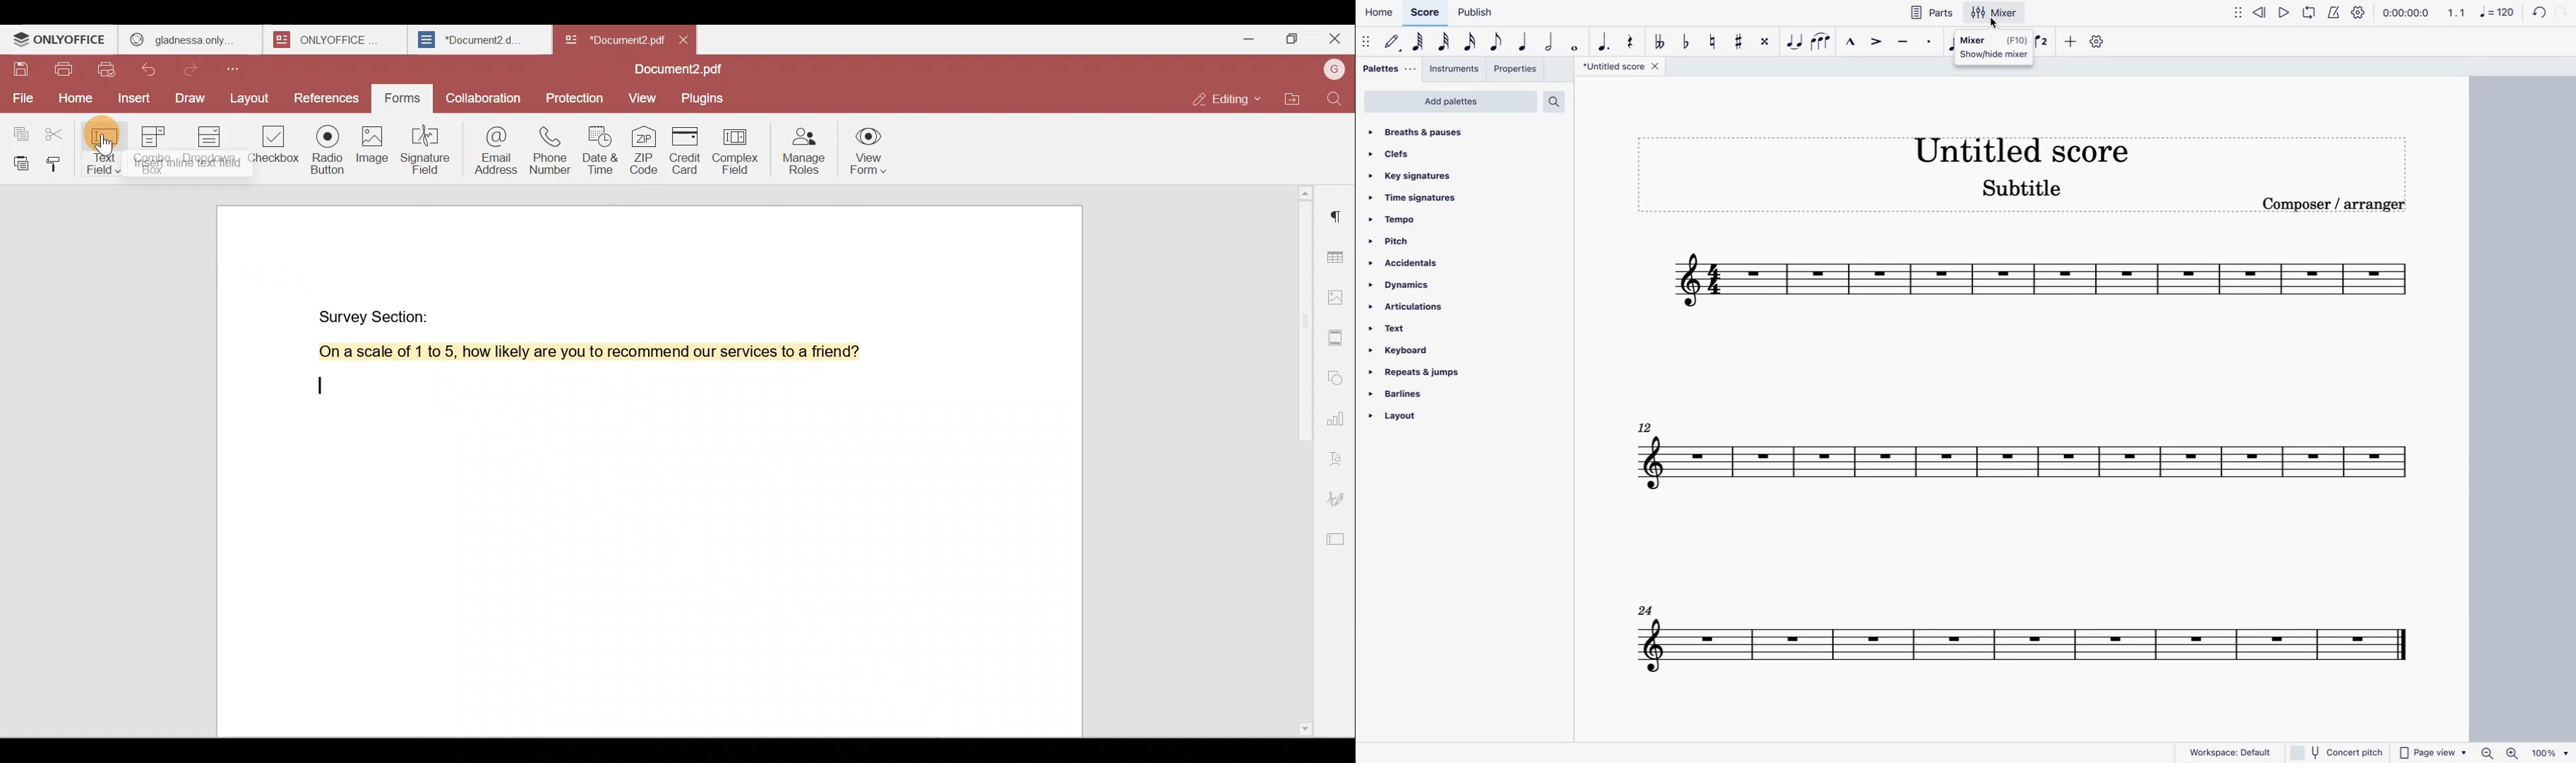 The image size is (2576, 784). What do you see at coordinates (2551, 750) in the screenshot?
I see `zoom percentage` at bounding box center [2551, 750].